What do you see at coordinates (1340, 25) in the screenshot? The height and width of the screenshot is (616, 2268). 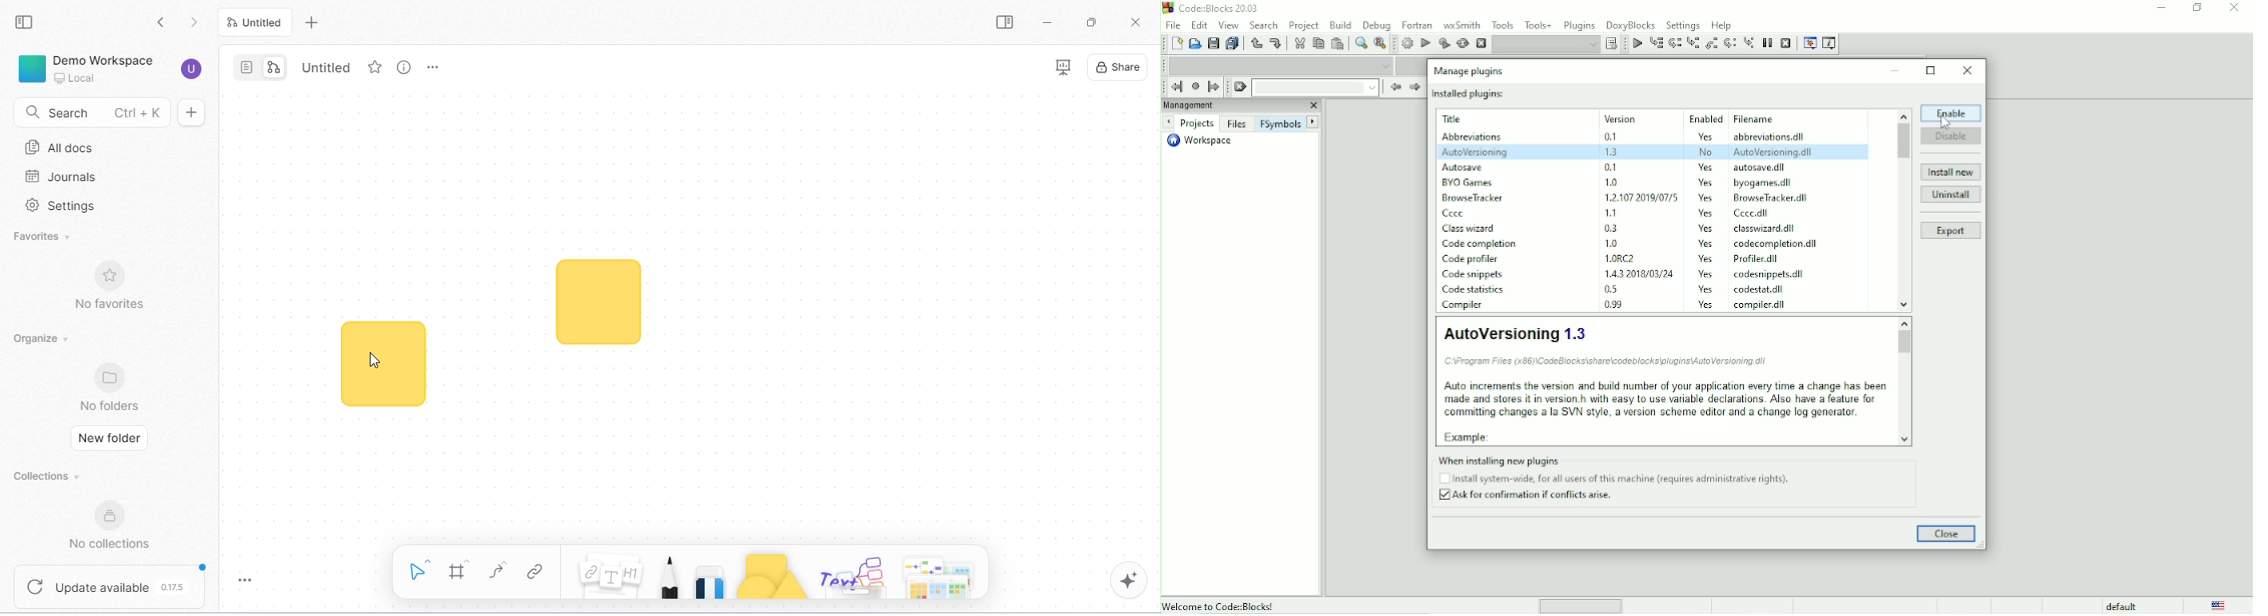 I see `Build` at bounding box center [1340, 25].